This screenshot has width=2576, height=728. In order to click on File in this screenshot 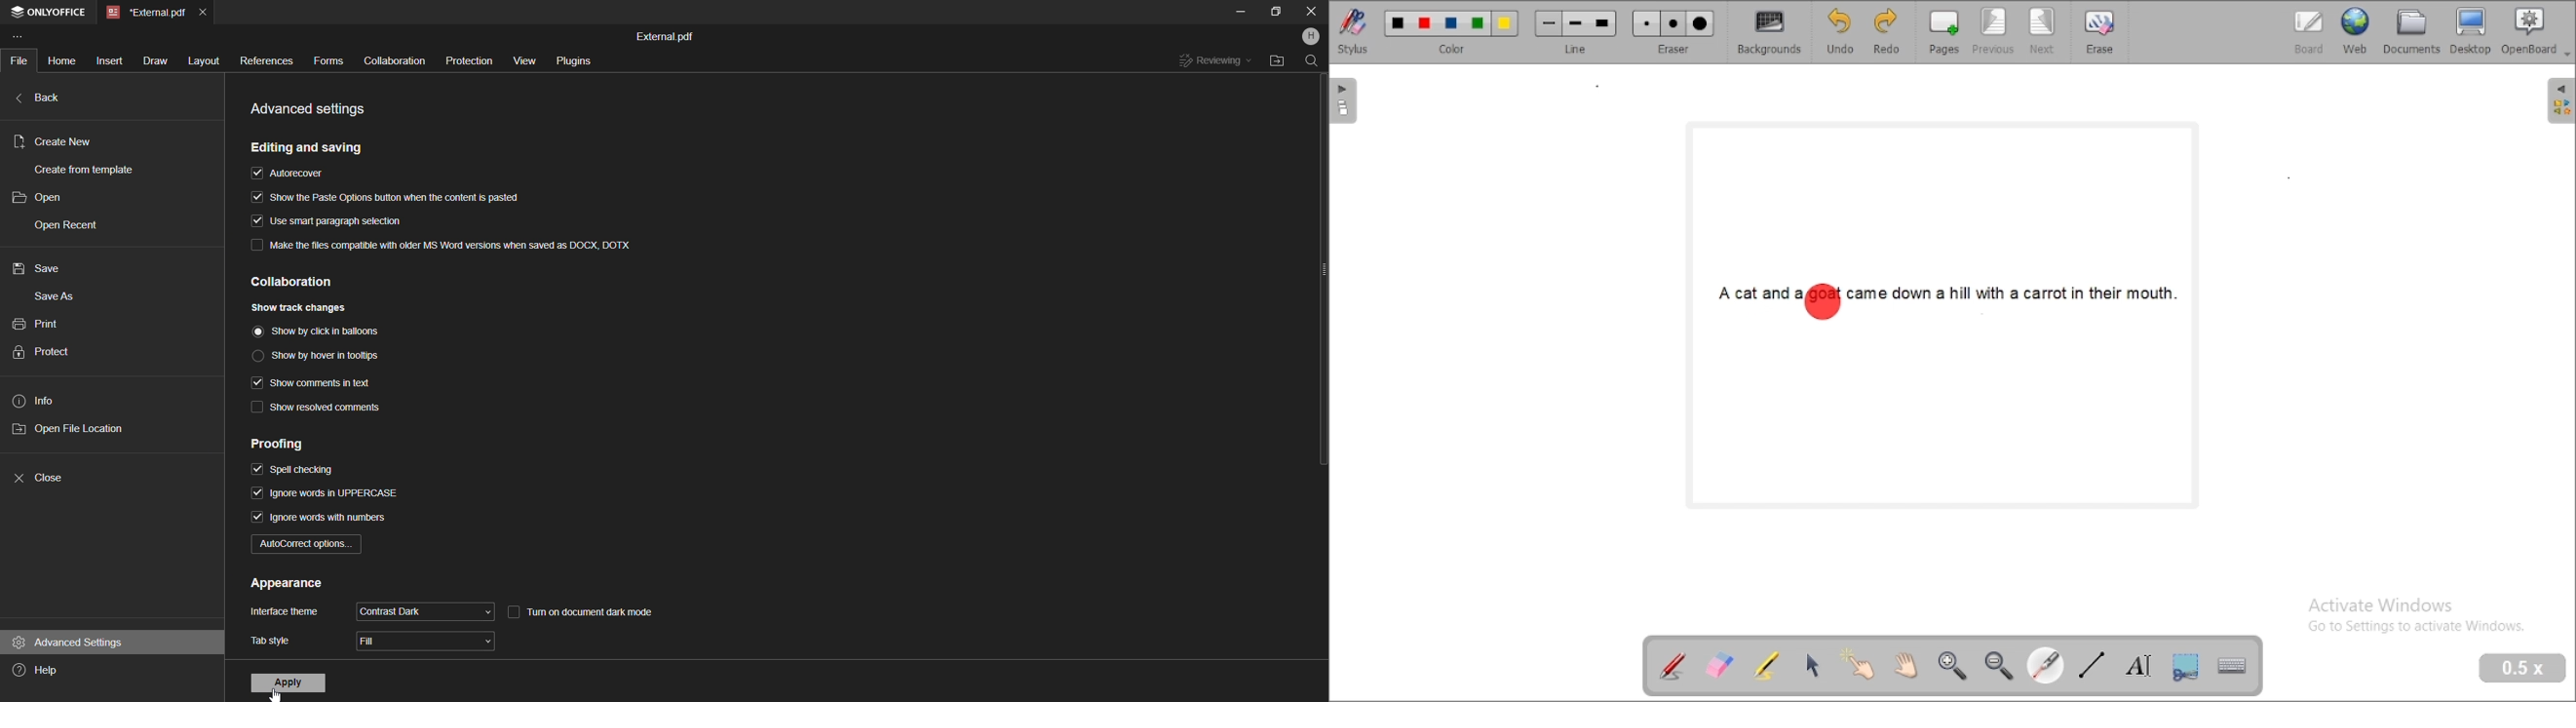, I will do `click(22, 60)`.